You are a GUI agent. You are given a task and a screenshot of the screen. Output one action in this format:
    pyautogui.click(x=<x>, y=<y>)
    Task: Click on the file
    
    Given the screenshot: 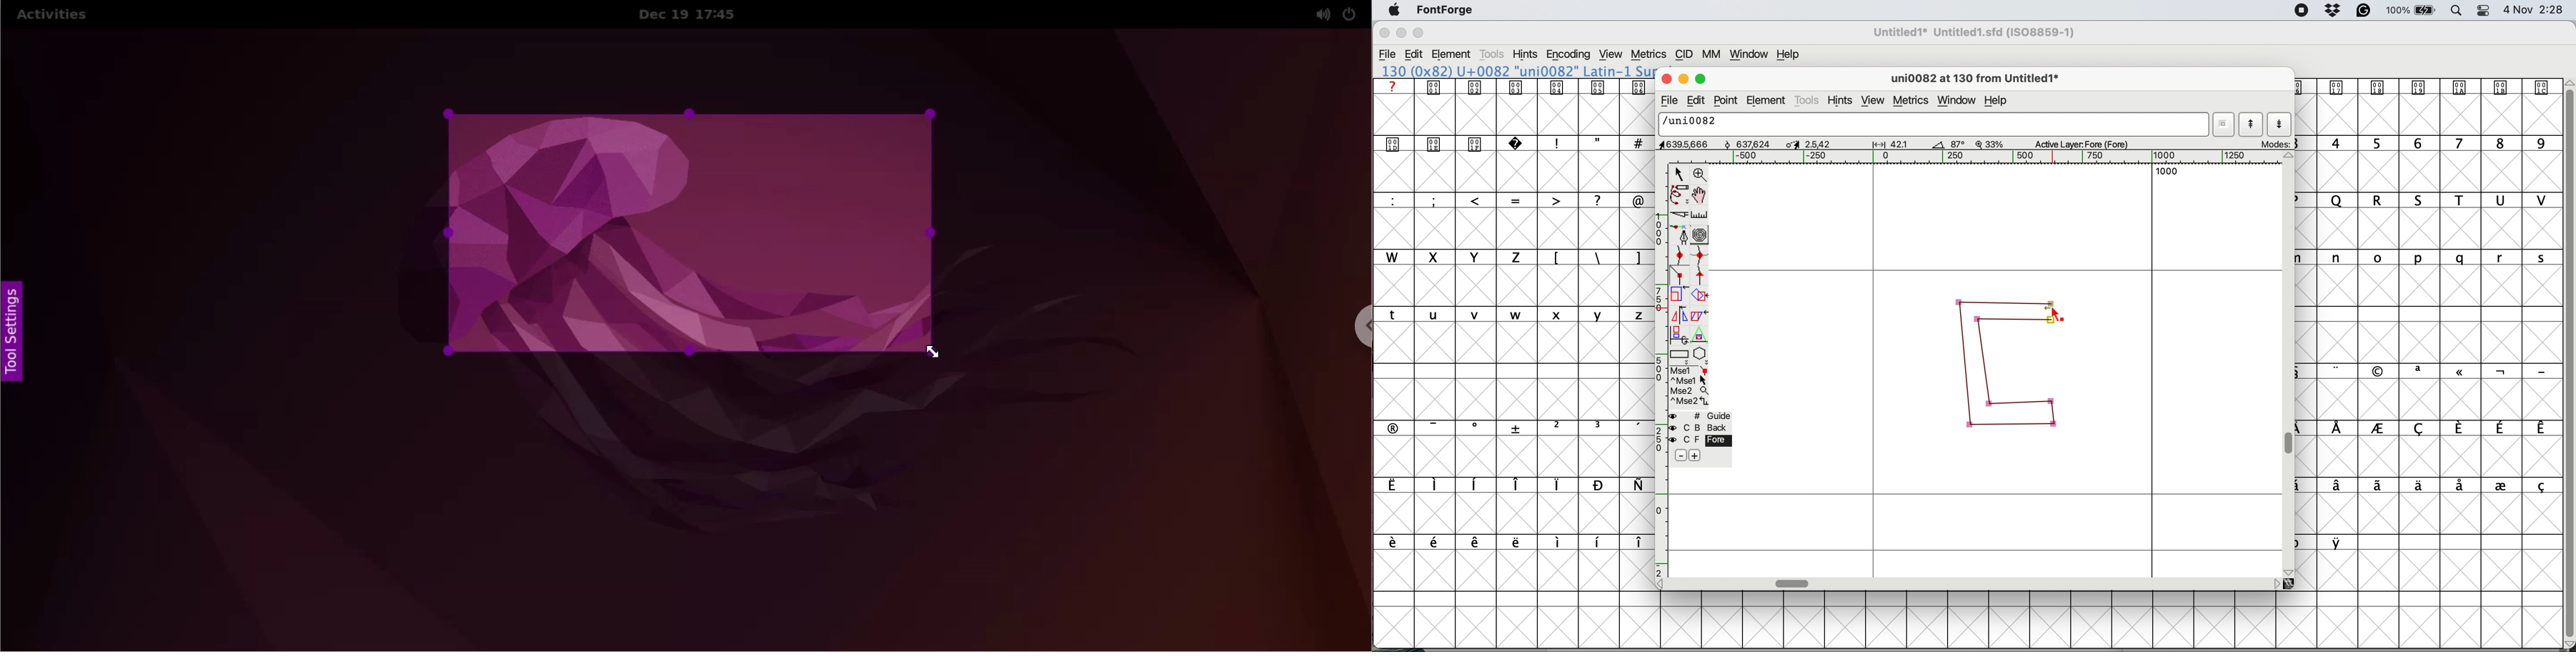 What is the action you would take?
    pyautogui.click(x=1668, y=101)
    